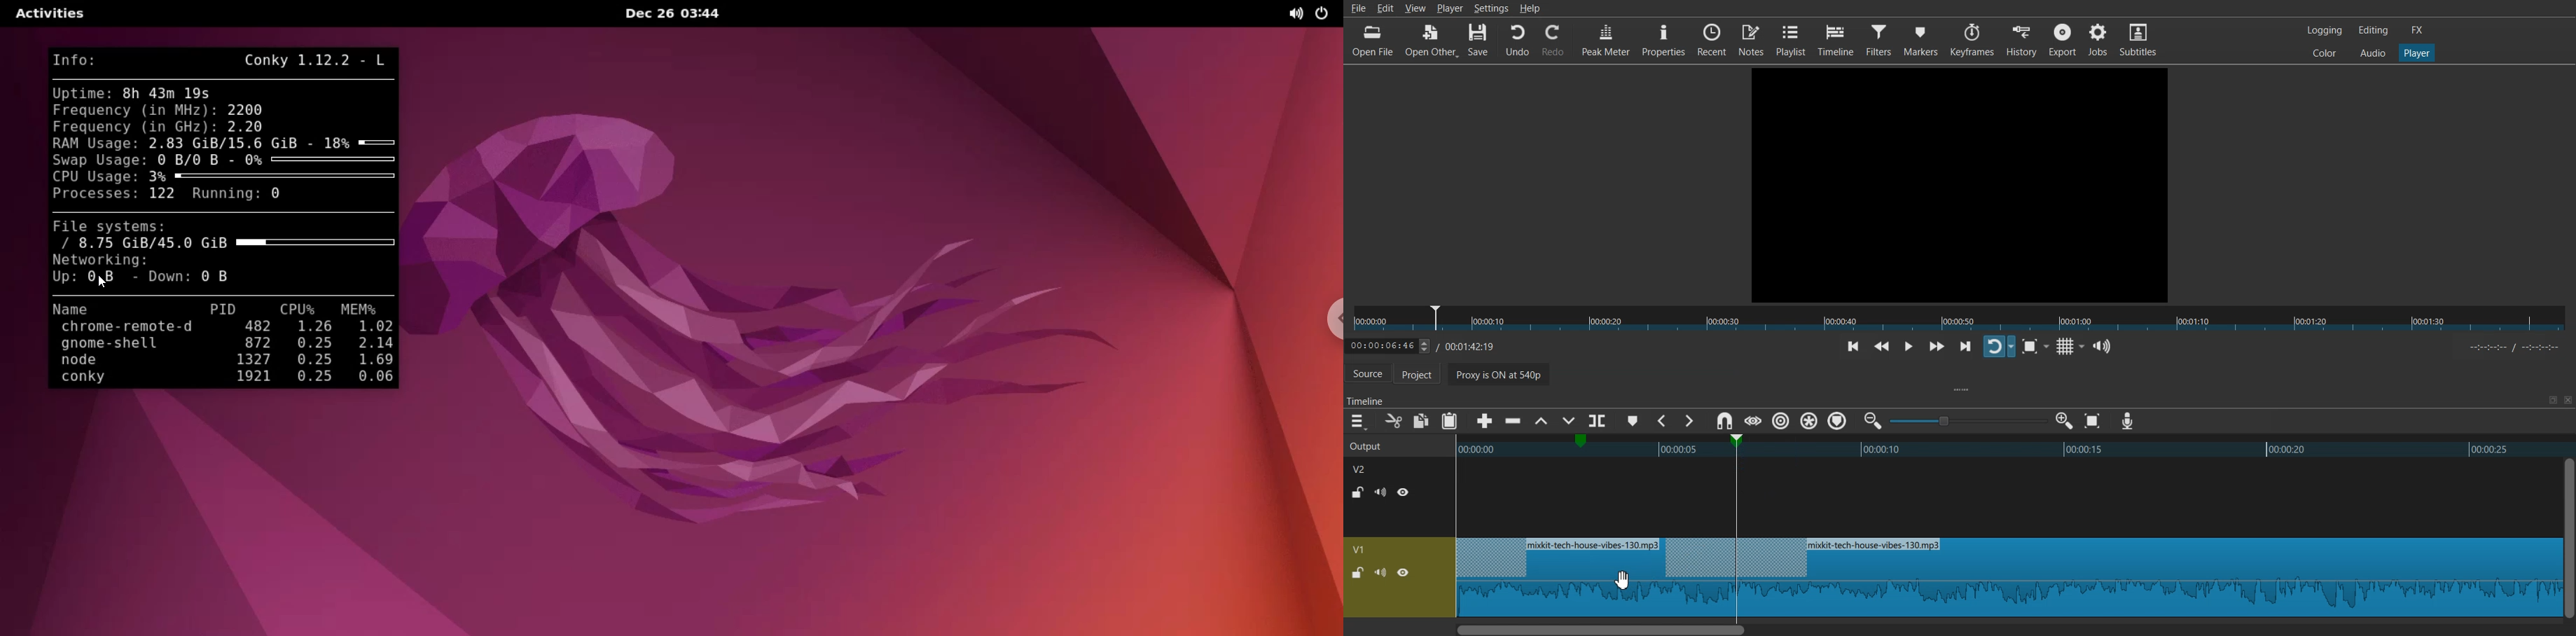  I want to click on Output, so click(1383, 445).